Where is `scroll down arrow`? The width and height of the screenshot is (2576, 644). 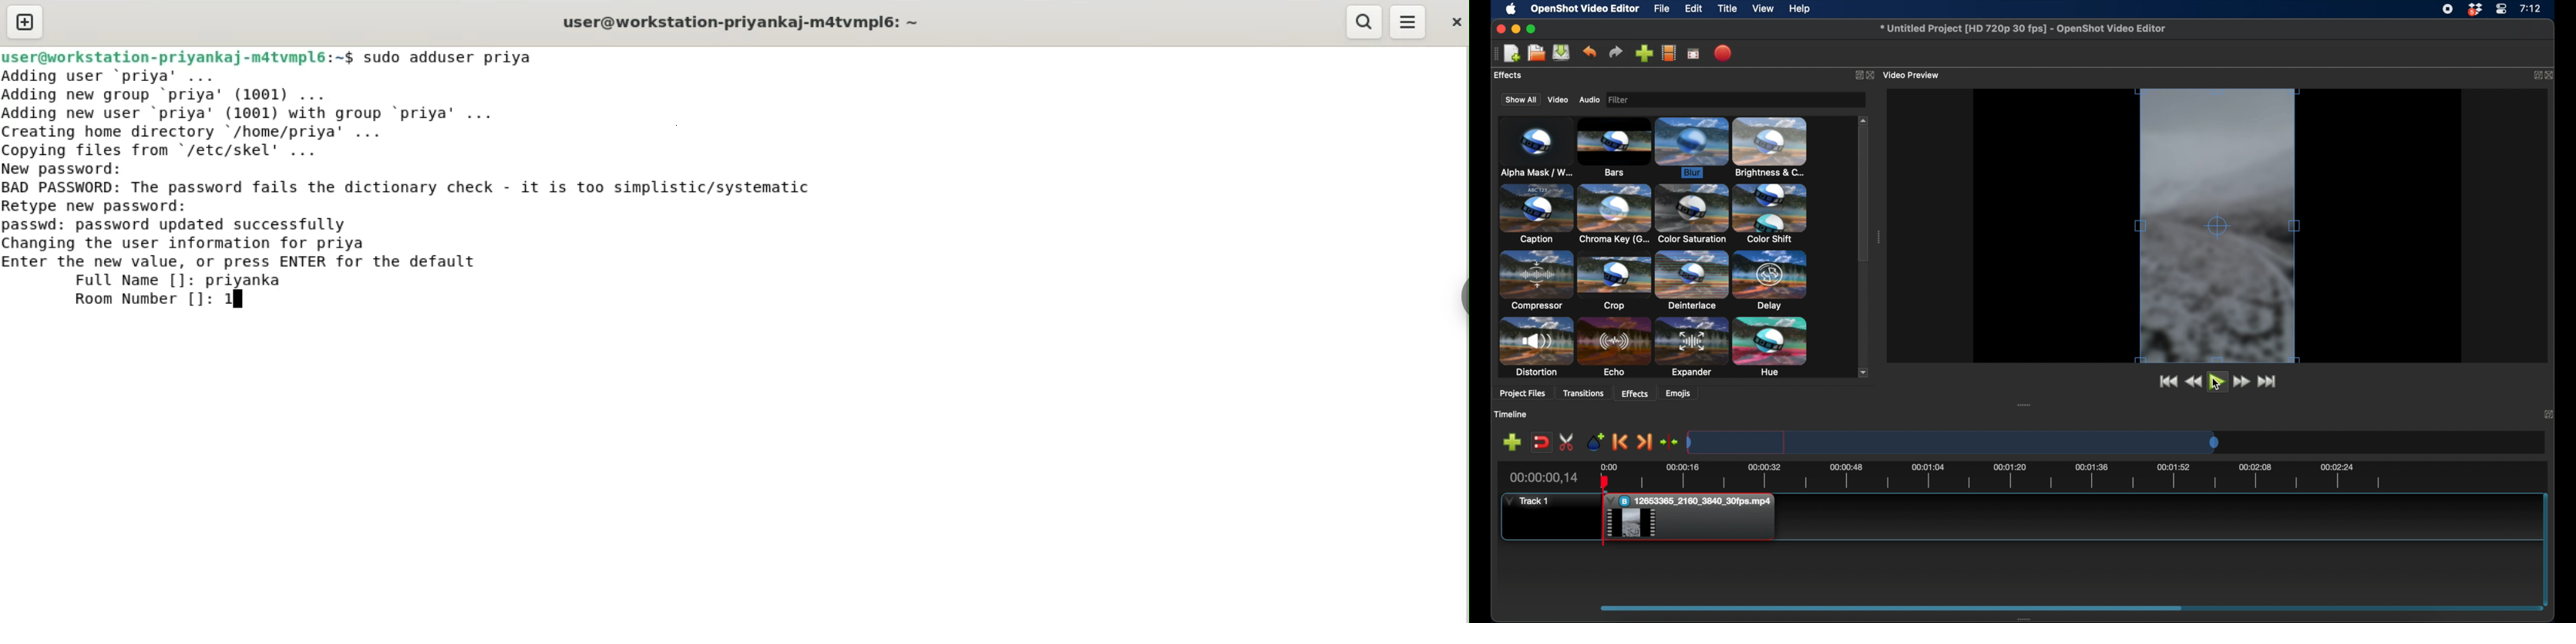 scroll down arrow is located at coordinates (1864, 372).